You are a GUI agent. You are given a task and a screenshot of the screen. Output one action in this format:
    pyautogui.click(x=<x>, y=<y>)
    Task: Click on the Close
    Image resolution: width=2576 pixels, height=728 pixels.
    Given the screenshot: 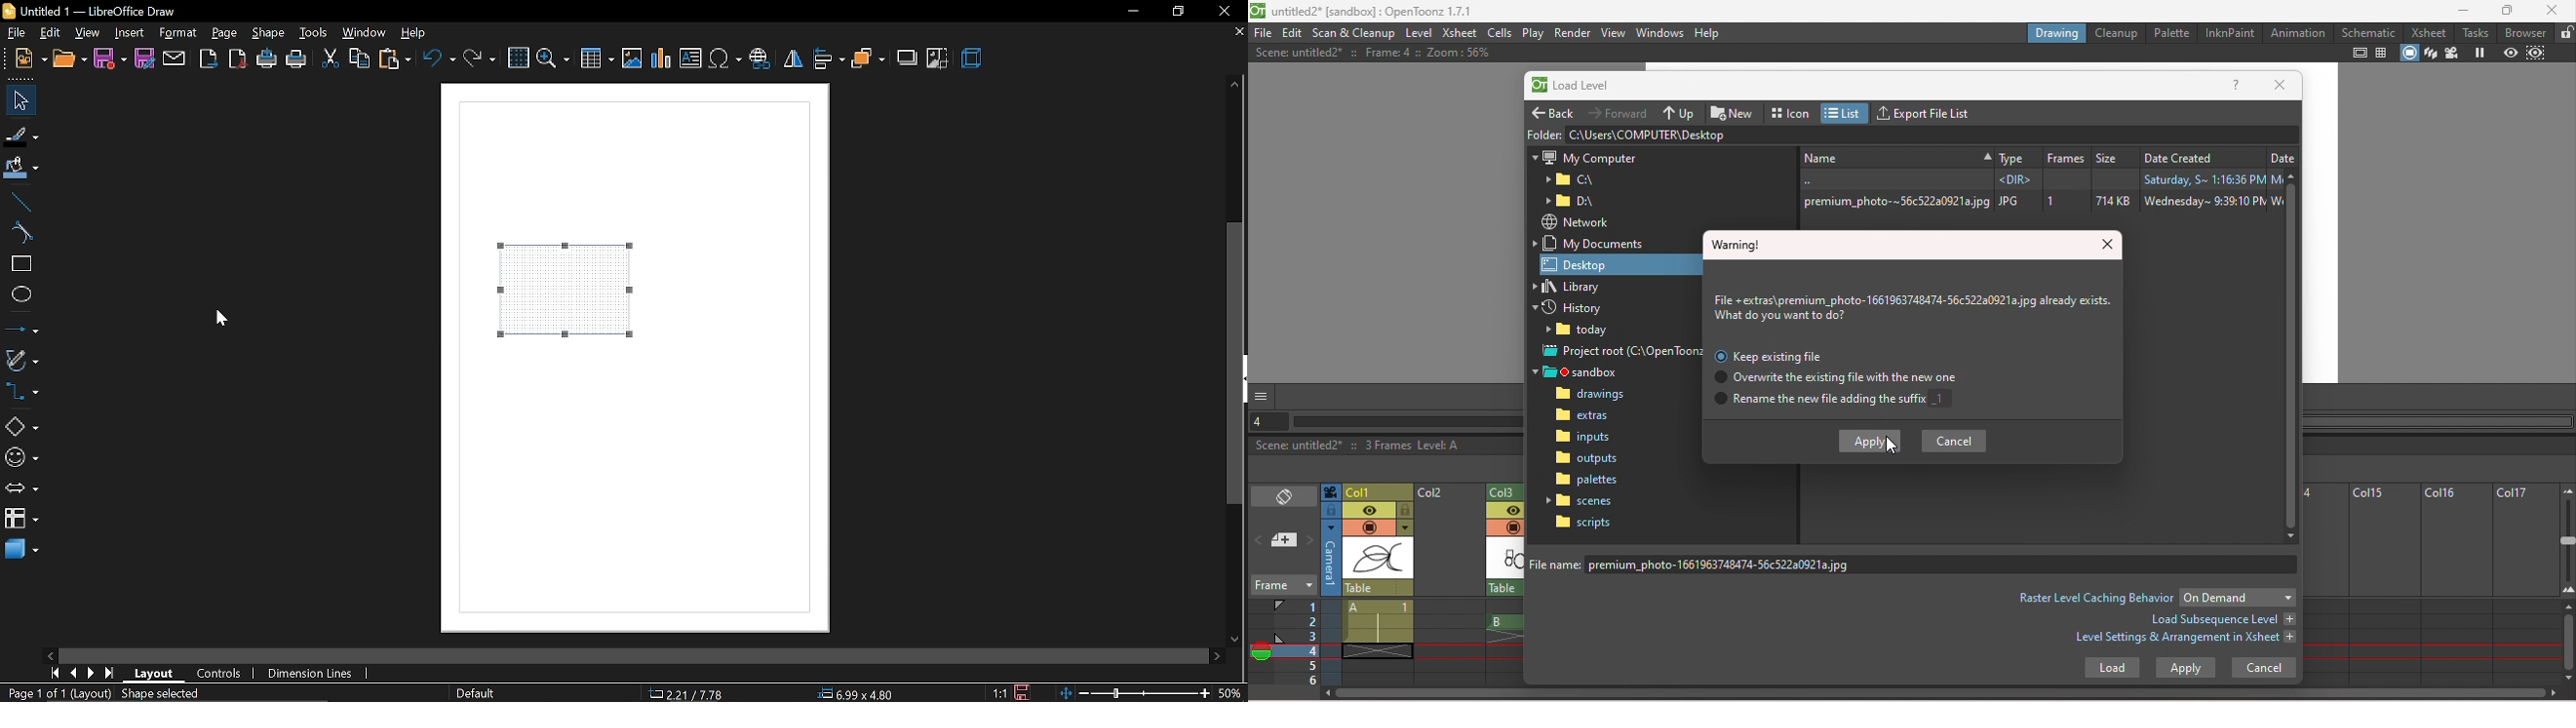 What is the action you would take?
    pyautogui.click(x=1224, y=9)
    